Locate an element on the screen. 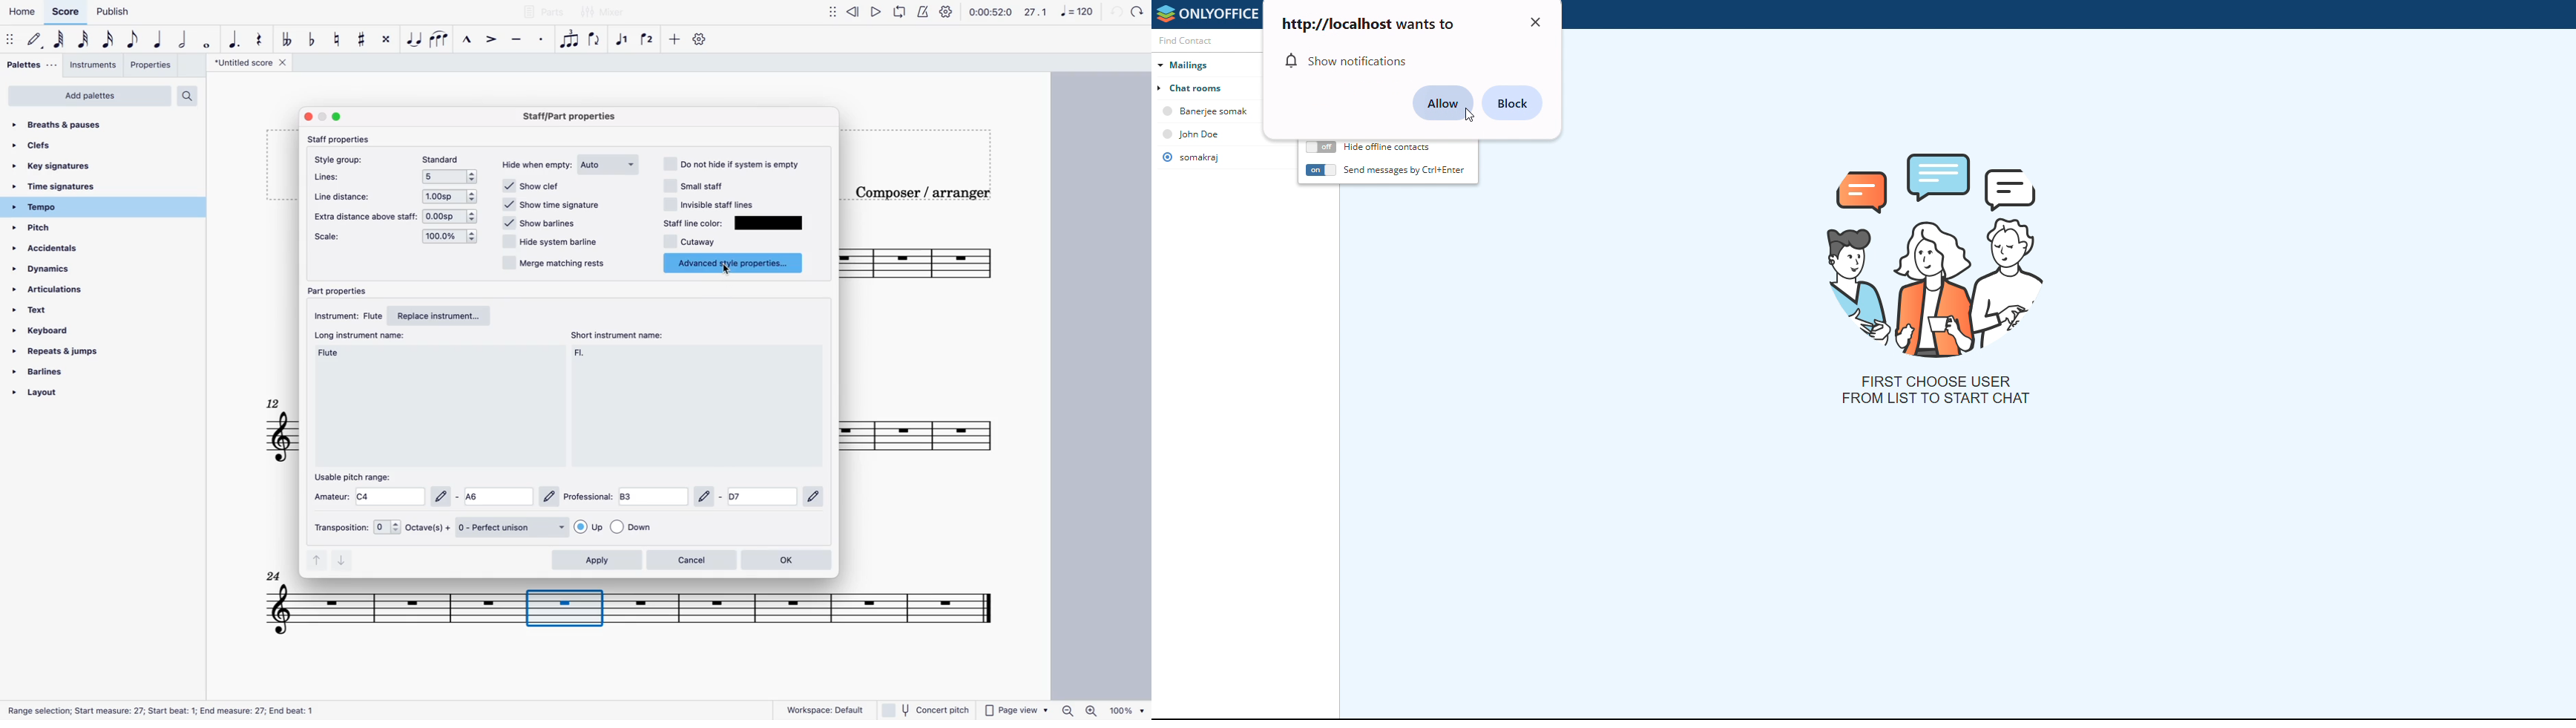 This screenshot has width=2576, height=728. more is located at coordinates (674, 38).